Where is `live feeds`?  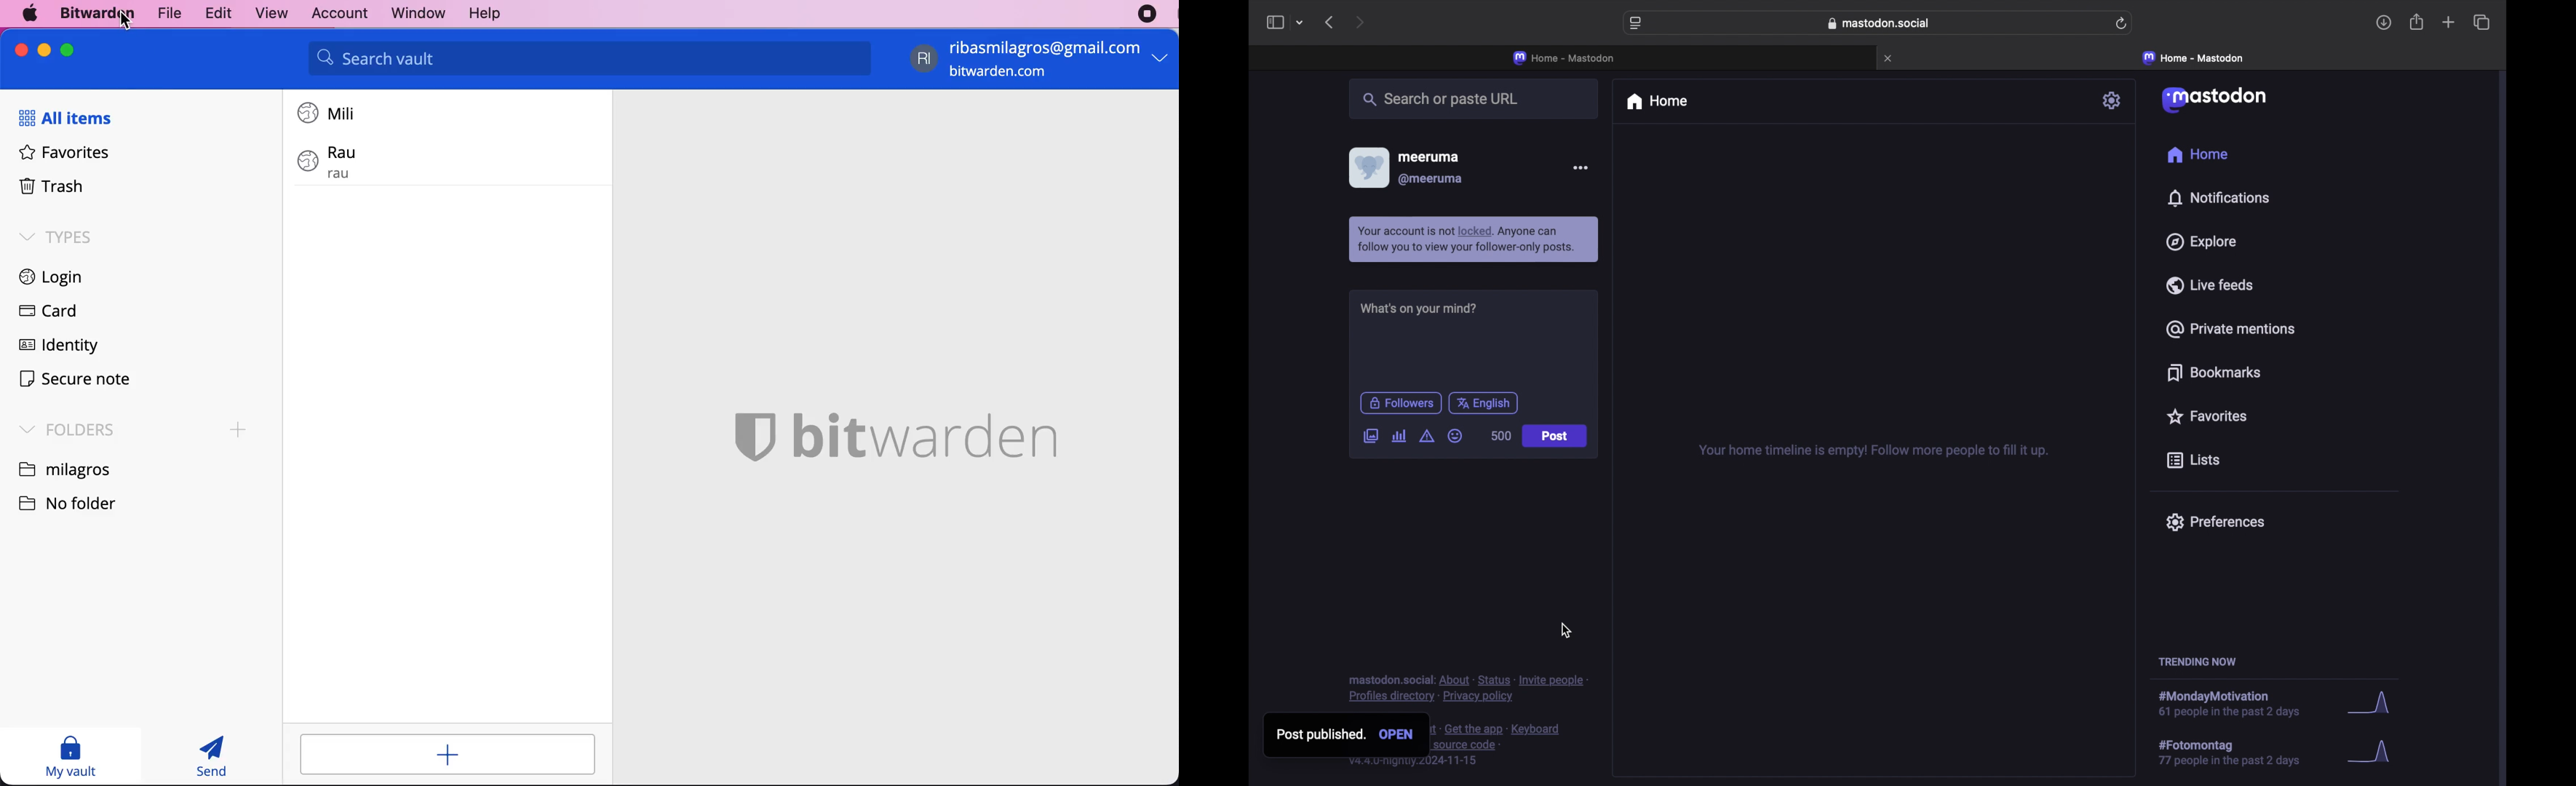 live feeds is located at coordinates (2210, 285).